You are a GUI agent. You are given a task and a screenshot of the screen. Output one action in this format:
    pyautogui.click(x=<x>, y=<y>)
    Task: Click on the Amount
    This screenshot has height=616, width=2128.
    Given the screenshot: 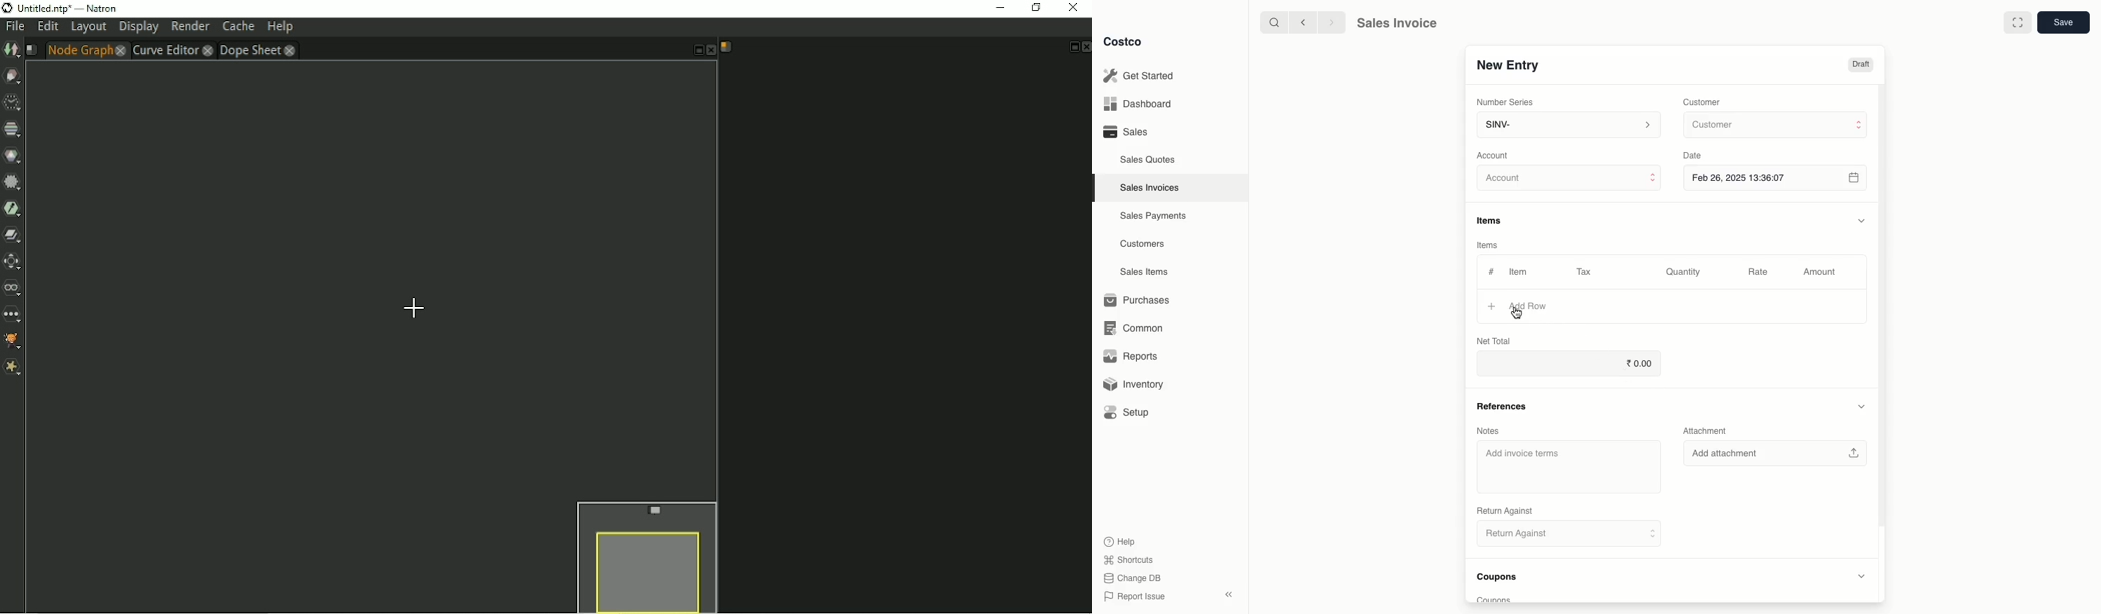 What is the action you would take?
    pyautogui.click(x=1824, y=272)
    